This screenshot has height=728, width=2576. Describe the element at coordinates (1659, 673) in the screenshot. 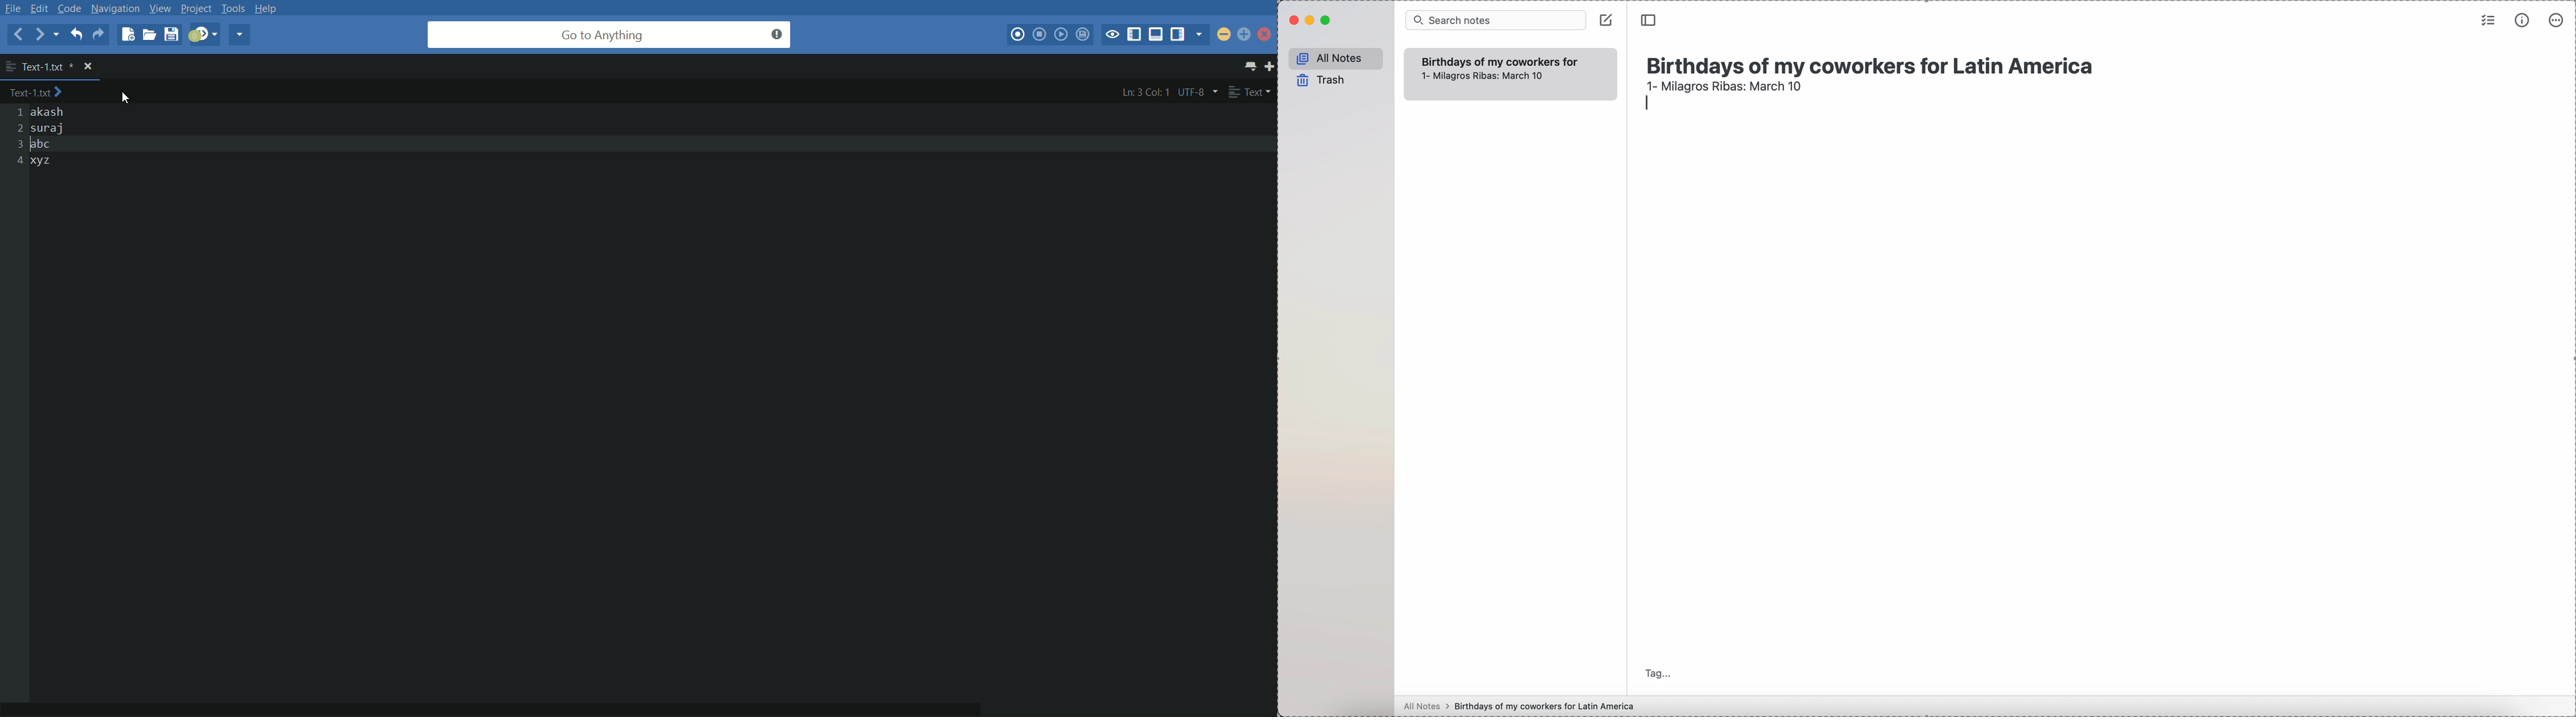

I see `tag` at that location.